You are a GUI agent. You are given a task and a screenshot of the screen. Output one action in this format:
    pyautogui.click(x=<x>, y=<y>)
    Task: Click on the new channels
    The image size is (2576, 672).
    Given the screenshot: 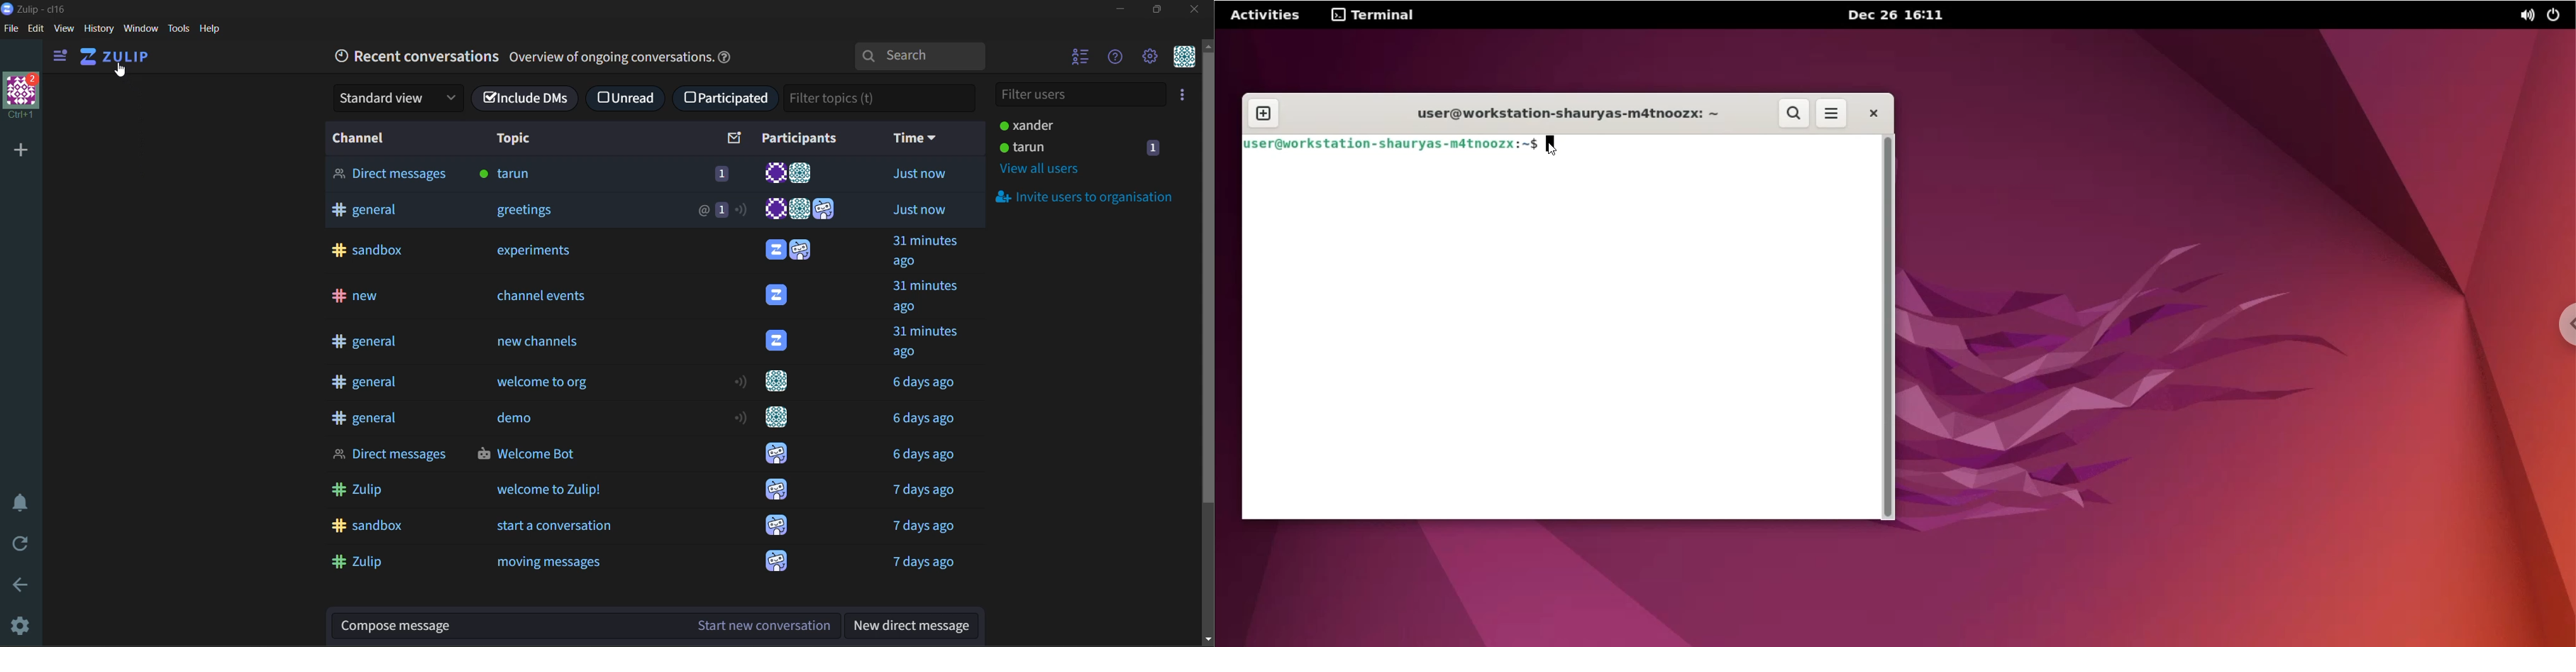 What is the action you would take?
    pyautogui.click(x=541, y=342)
    